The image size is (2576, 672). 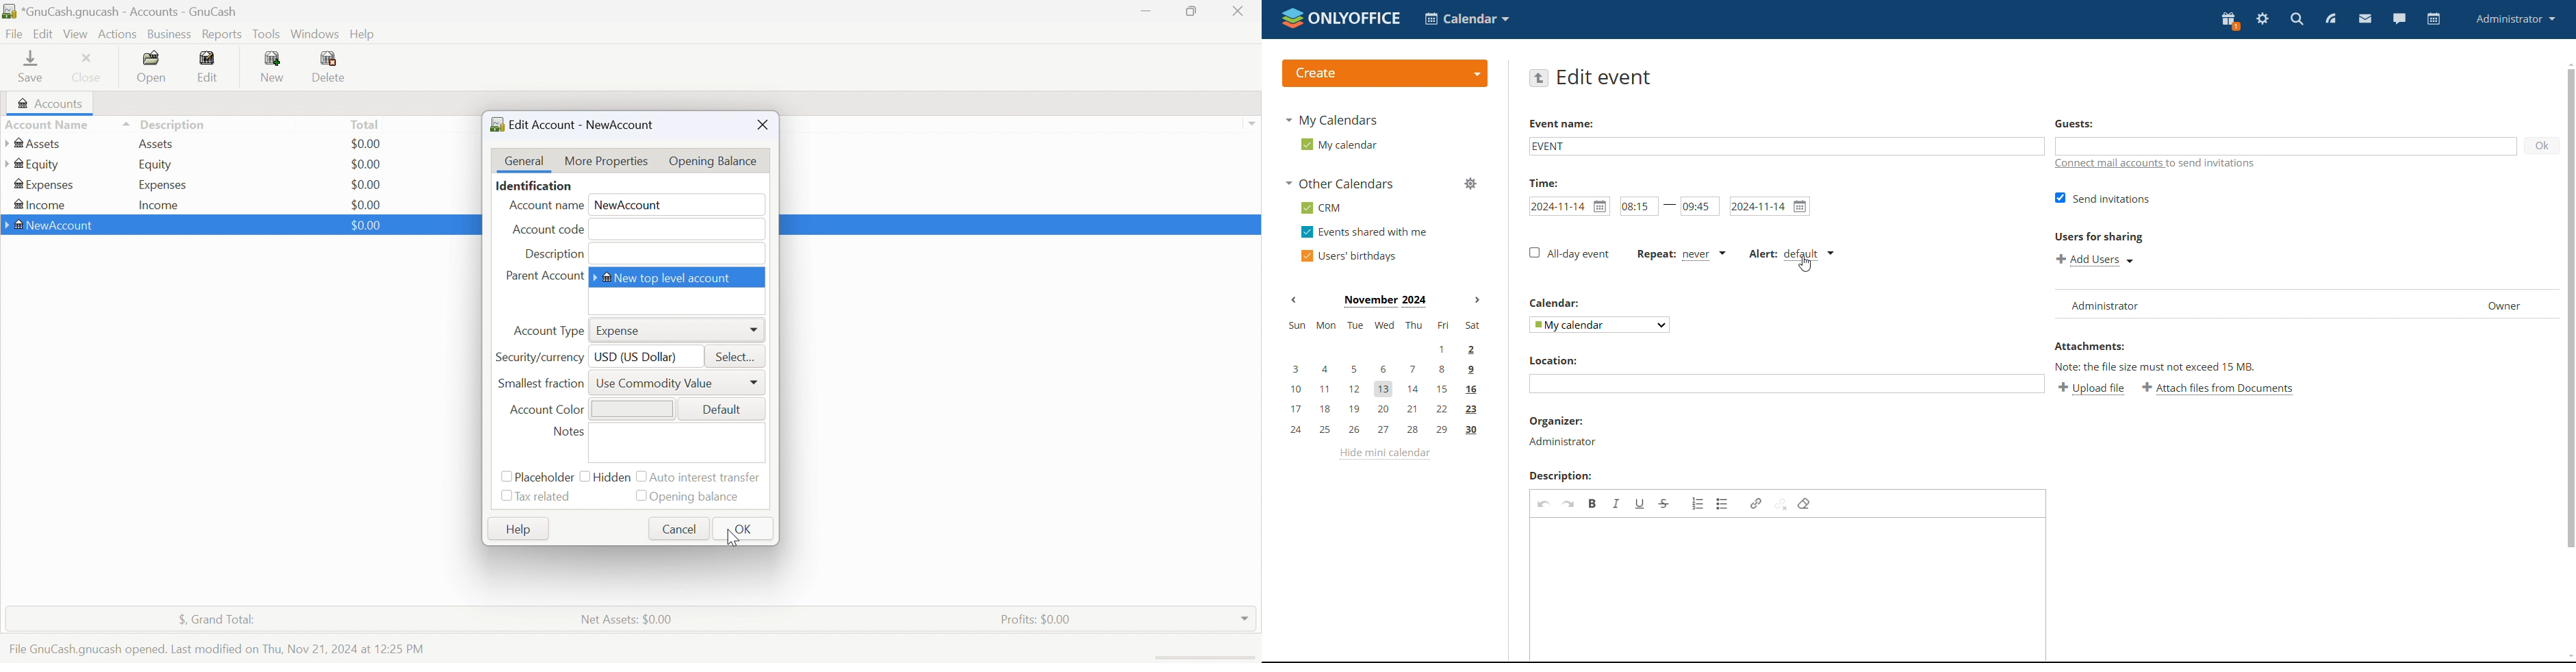 I want to click on Tools, so click(x=268, y=34).